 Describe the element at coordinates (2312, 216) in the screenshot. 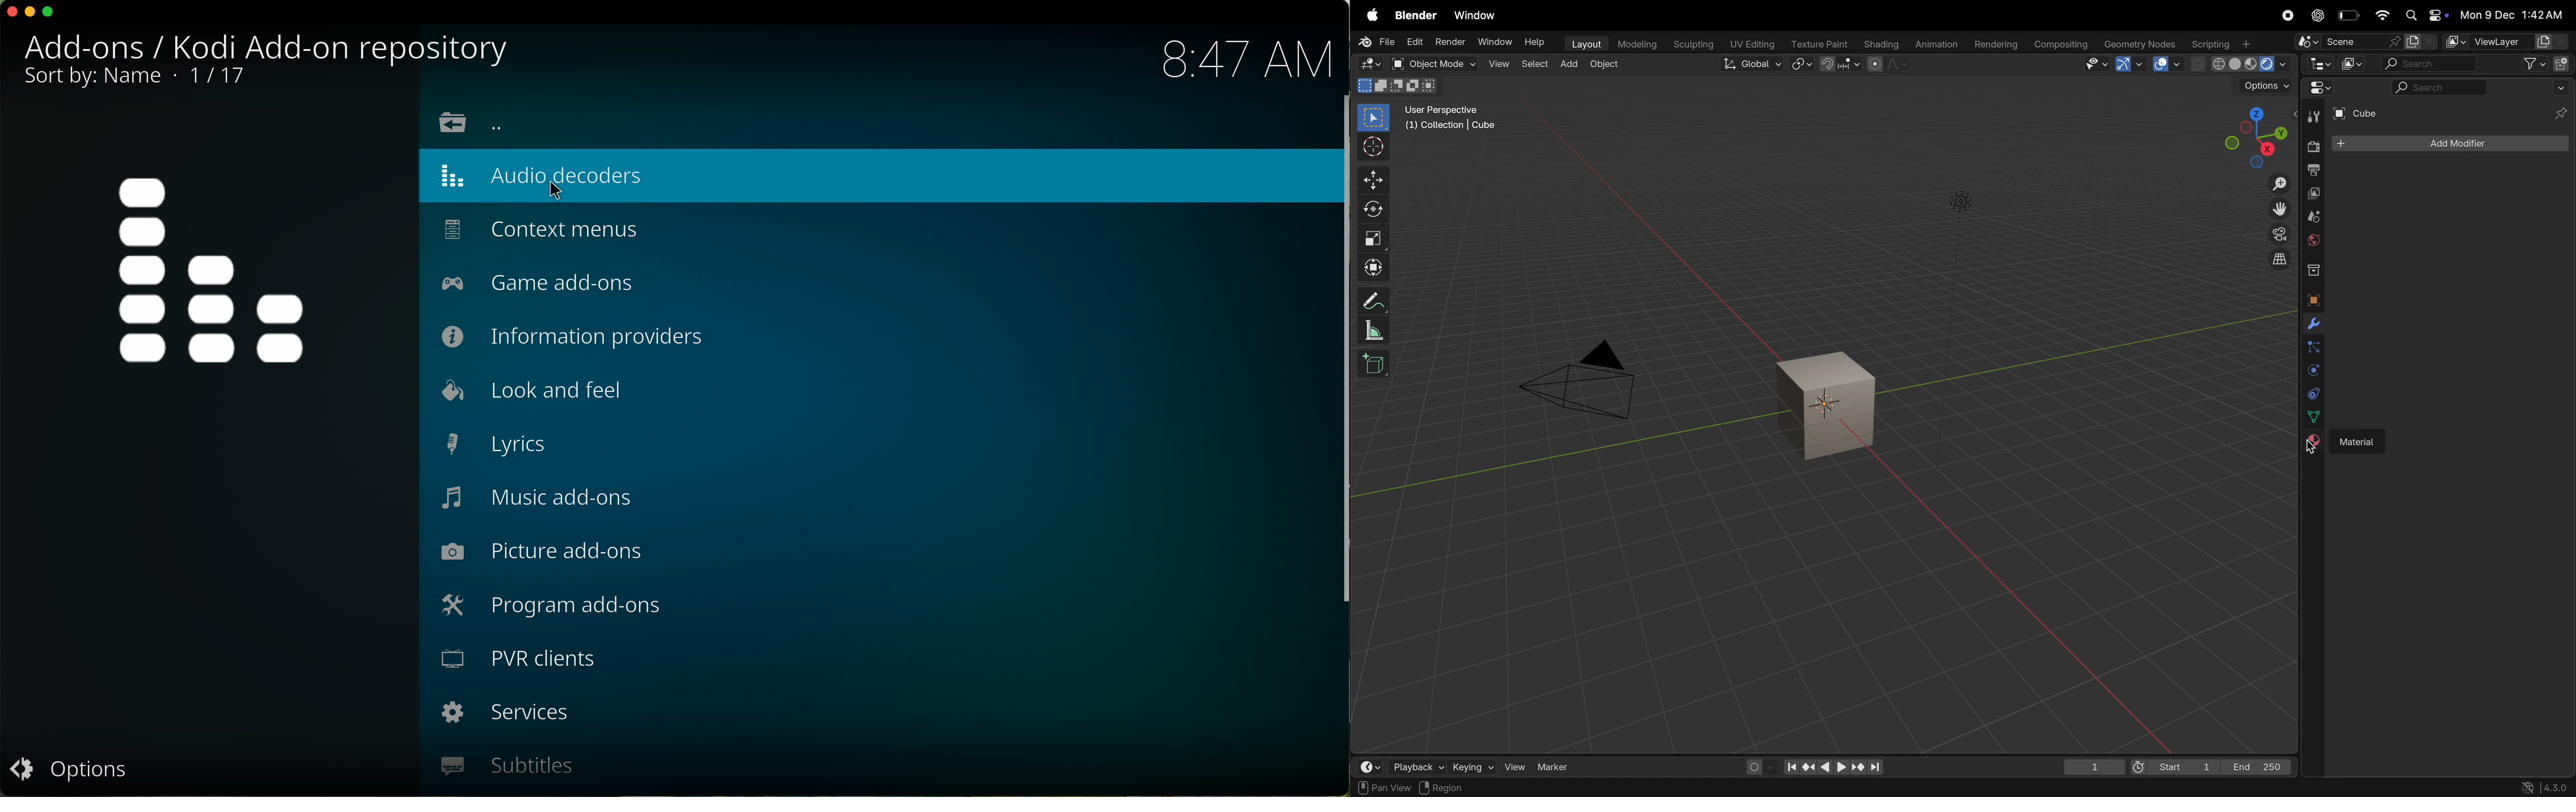

I see `scene` at that location.